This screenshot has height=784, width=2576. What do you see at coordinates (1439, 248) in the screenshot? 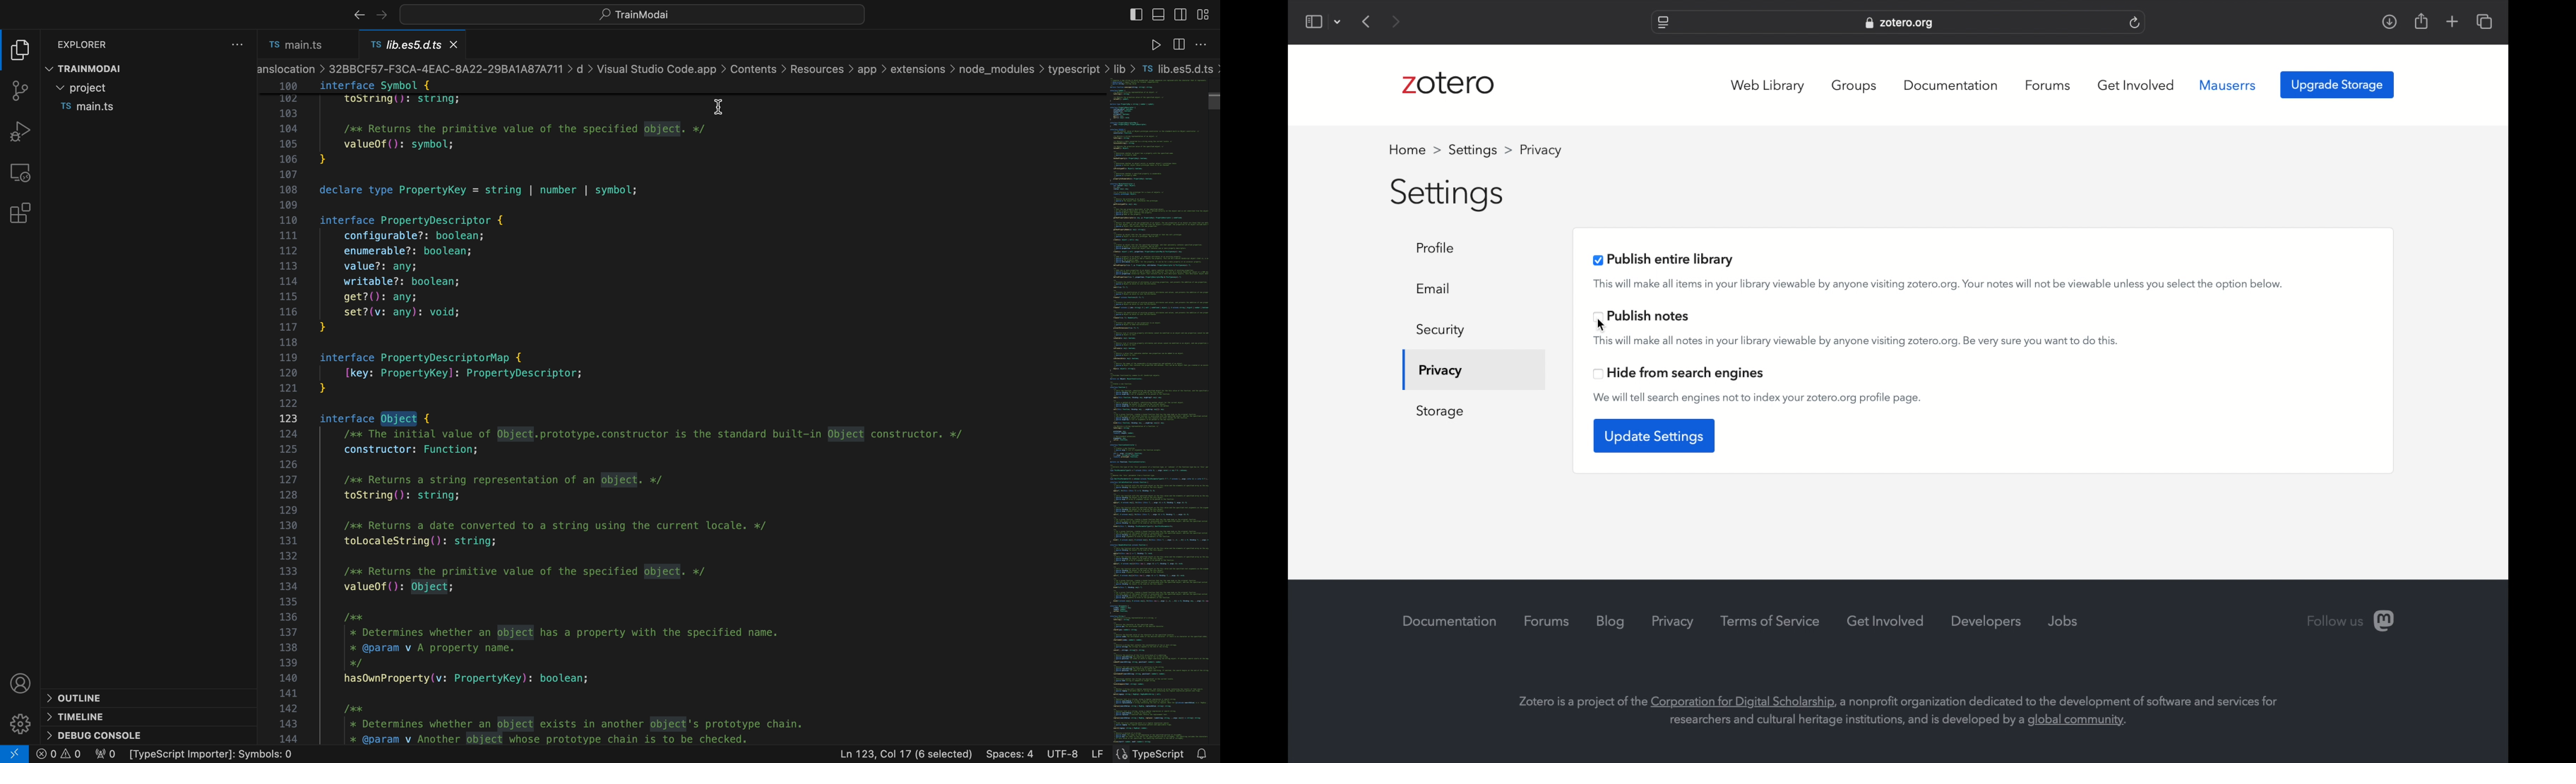
I see `profile` at bounding box center [1439, 248].